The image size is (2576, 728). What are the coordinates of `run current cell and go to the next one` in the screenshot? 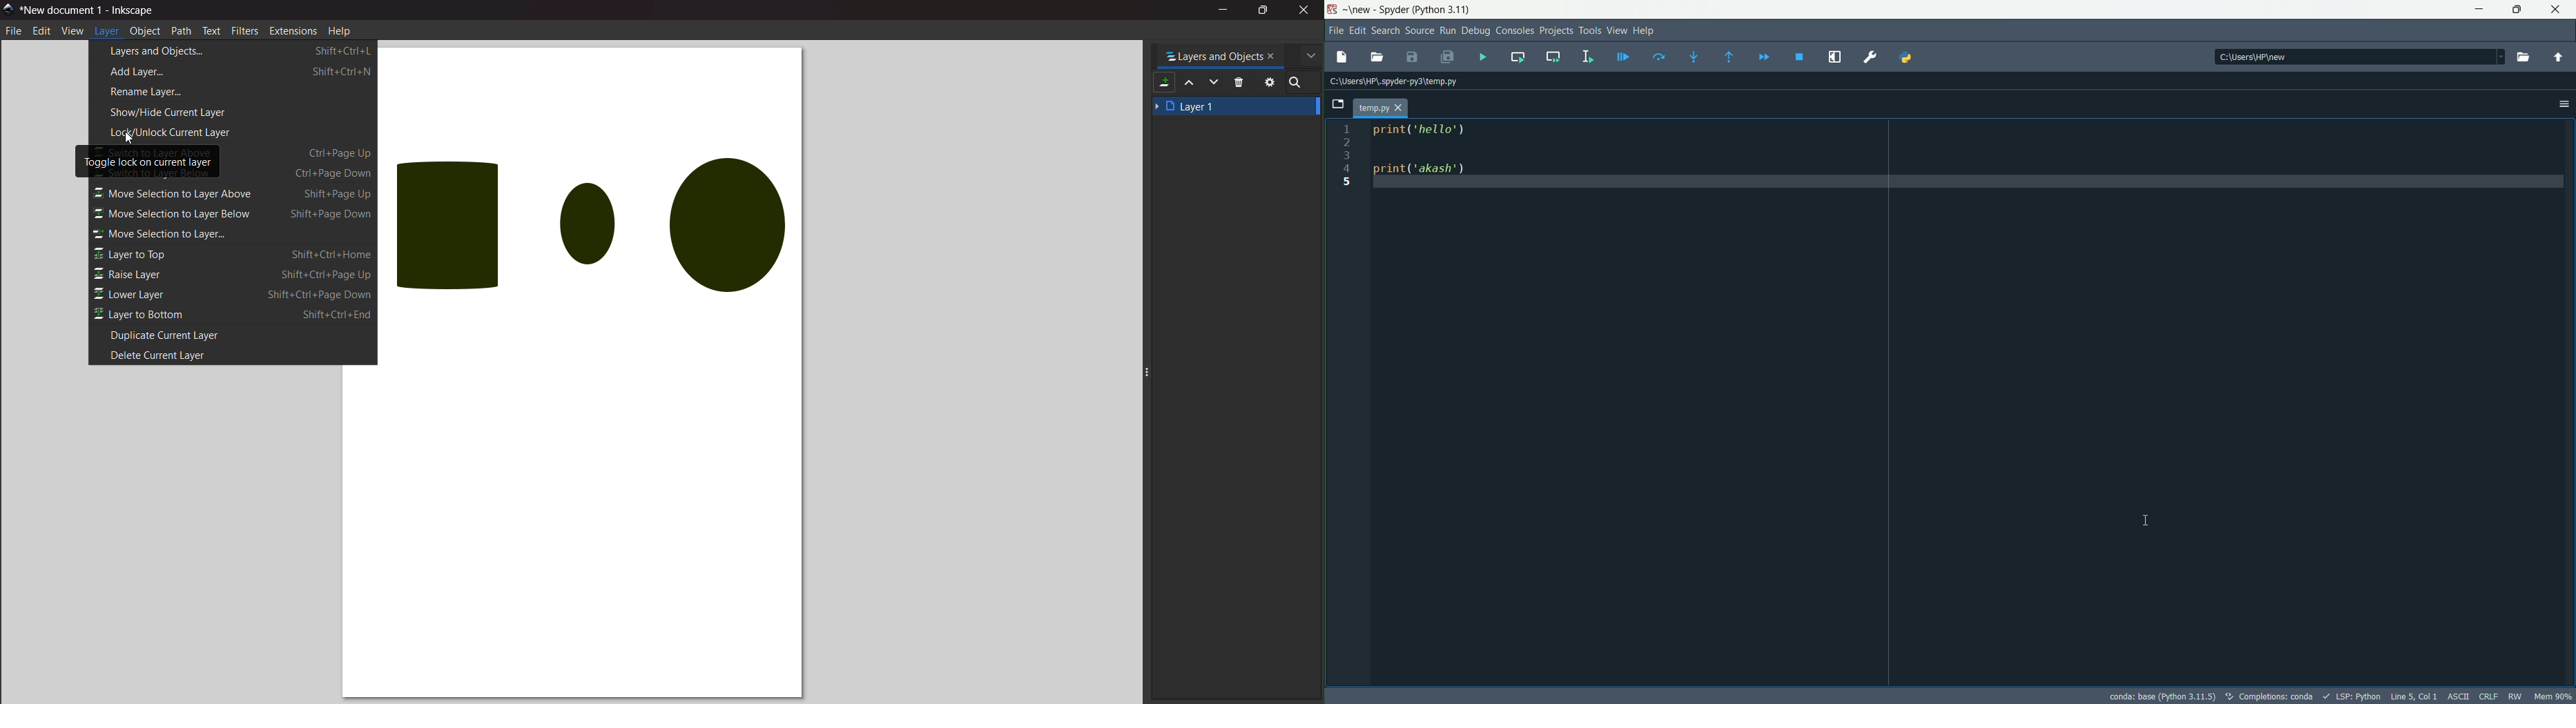 It's located at (1554, 55).